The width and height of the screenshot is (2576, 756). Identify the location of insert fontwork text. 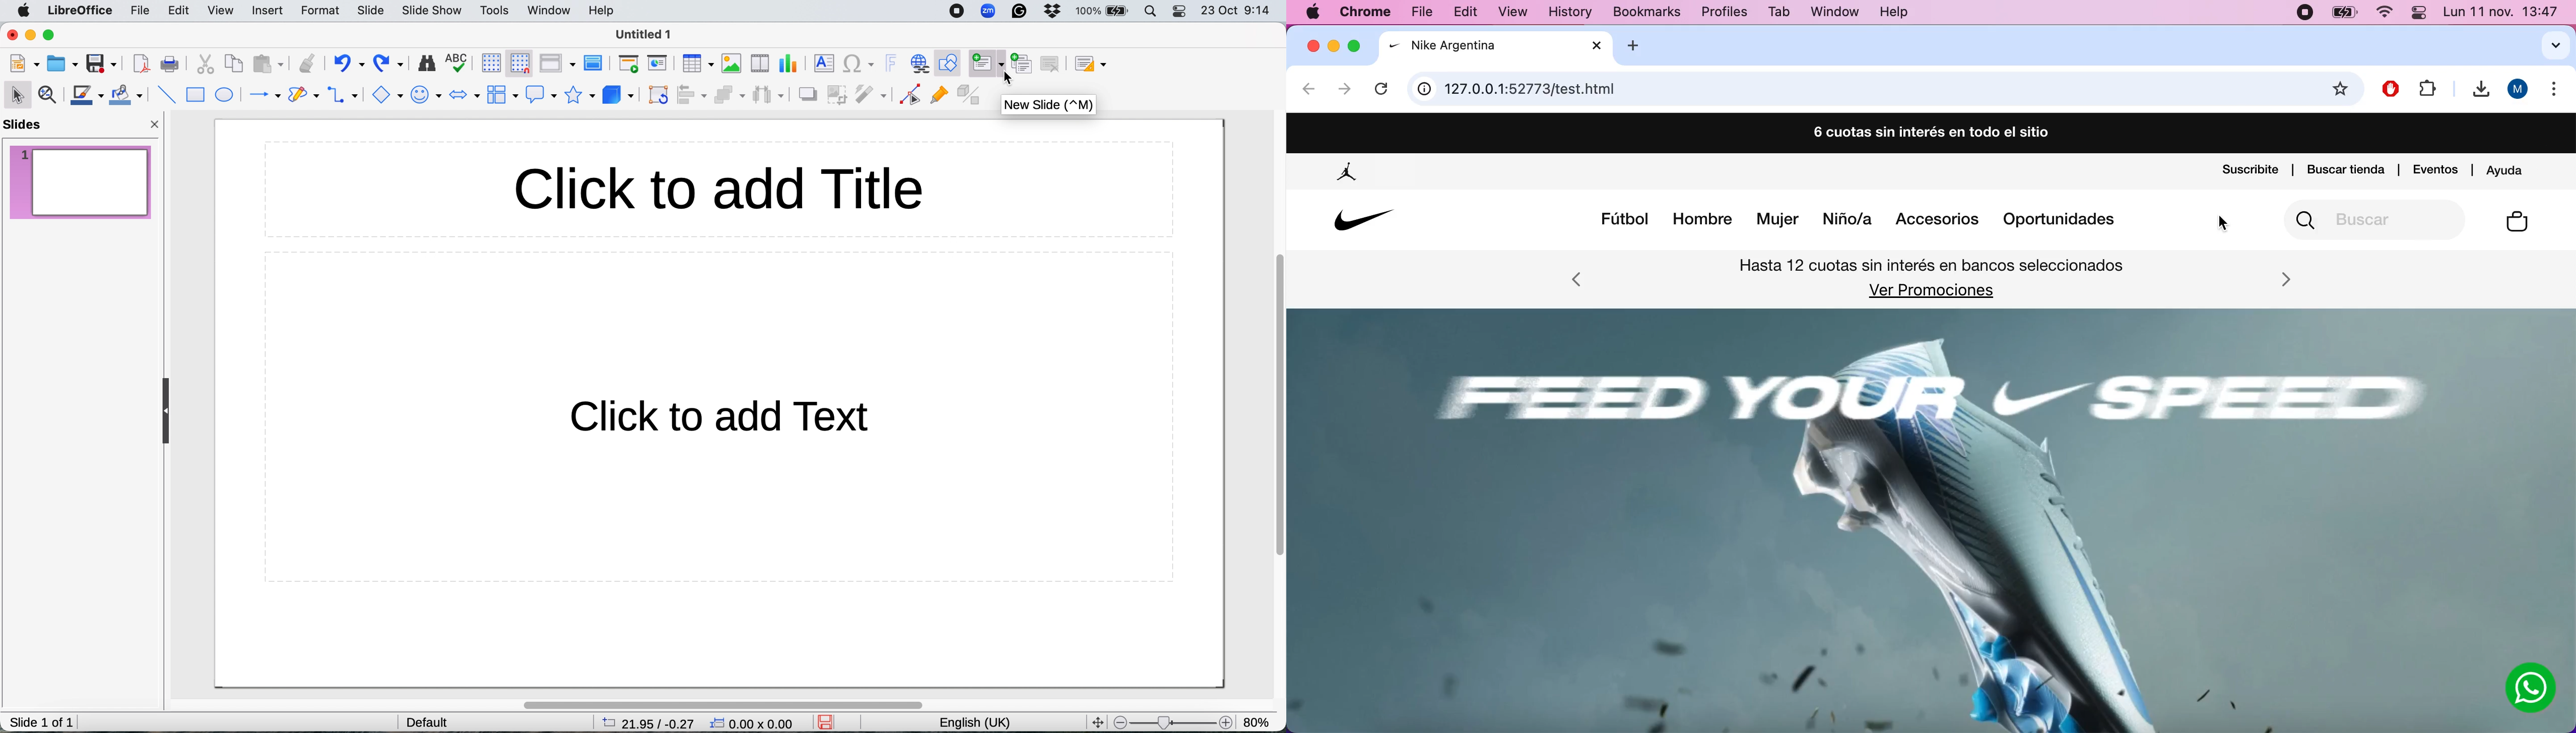
(892, 63).